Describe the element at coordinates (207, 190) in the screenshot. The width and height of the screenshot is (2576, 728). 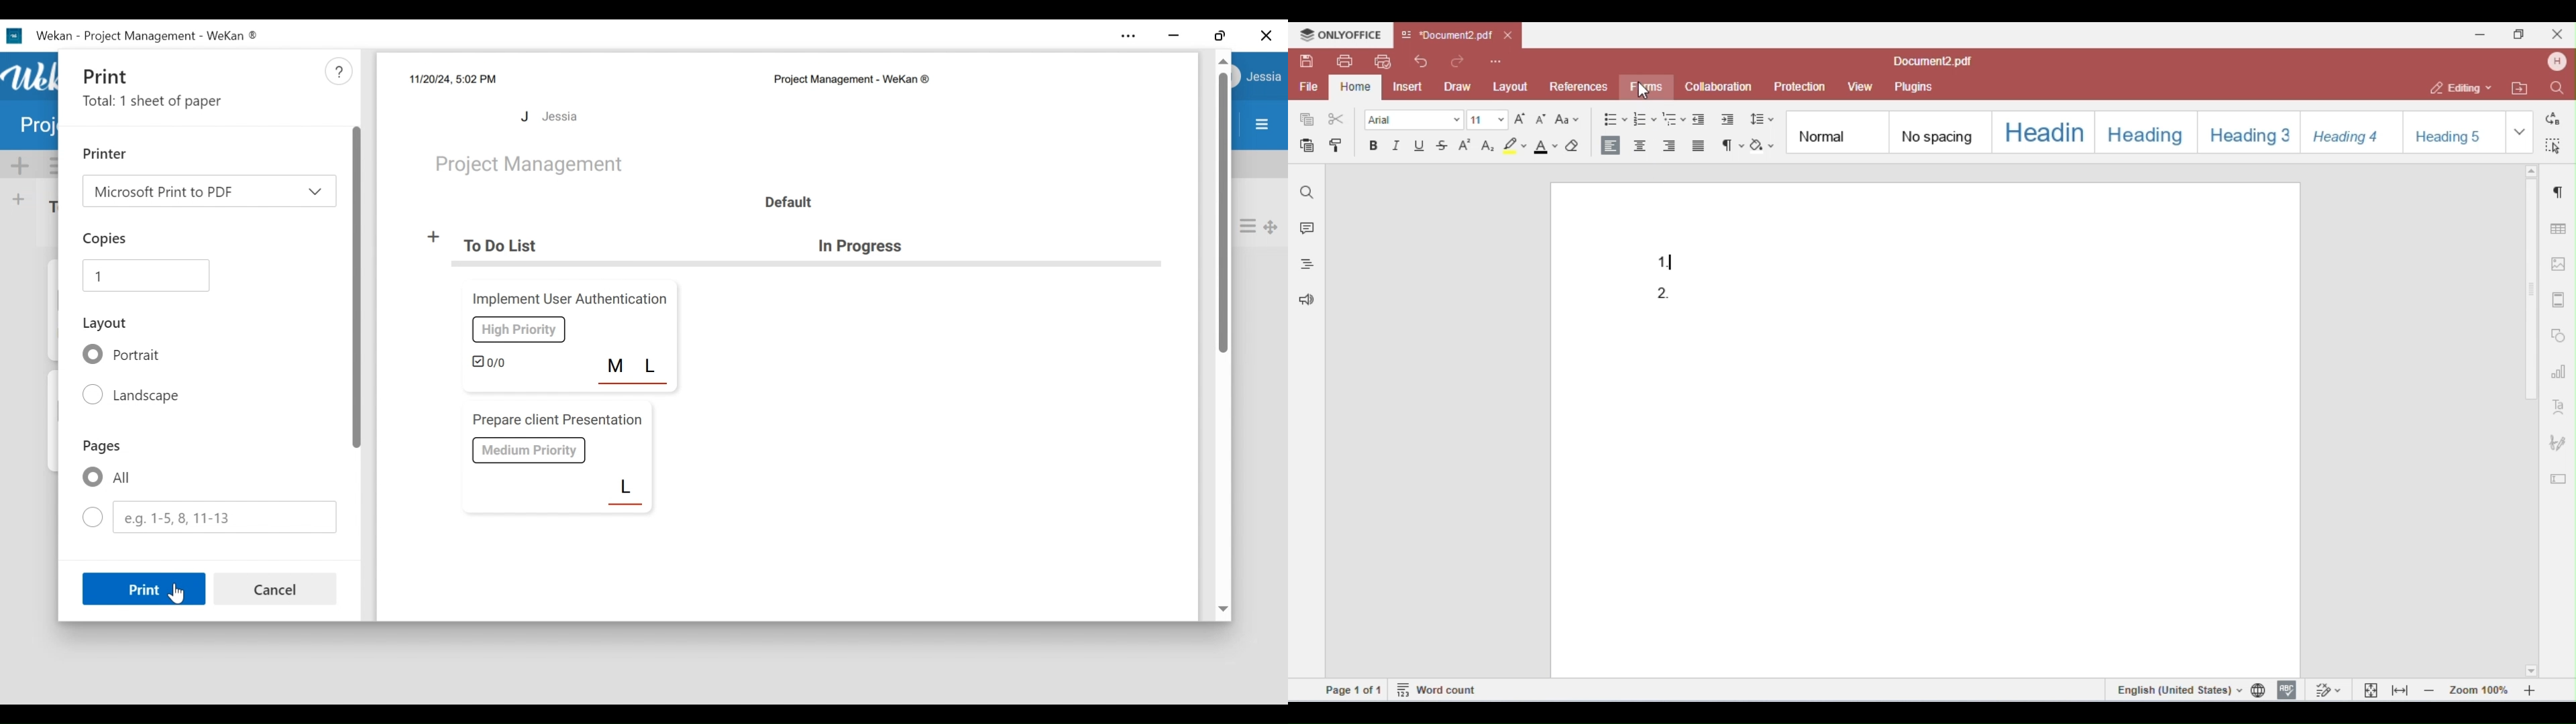
I see `Microsoft Print to PDF` at that location.